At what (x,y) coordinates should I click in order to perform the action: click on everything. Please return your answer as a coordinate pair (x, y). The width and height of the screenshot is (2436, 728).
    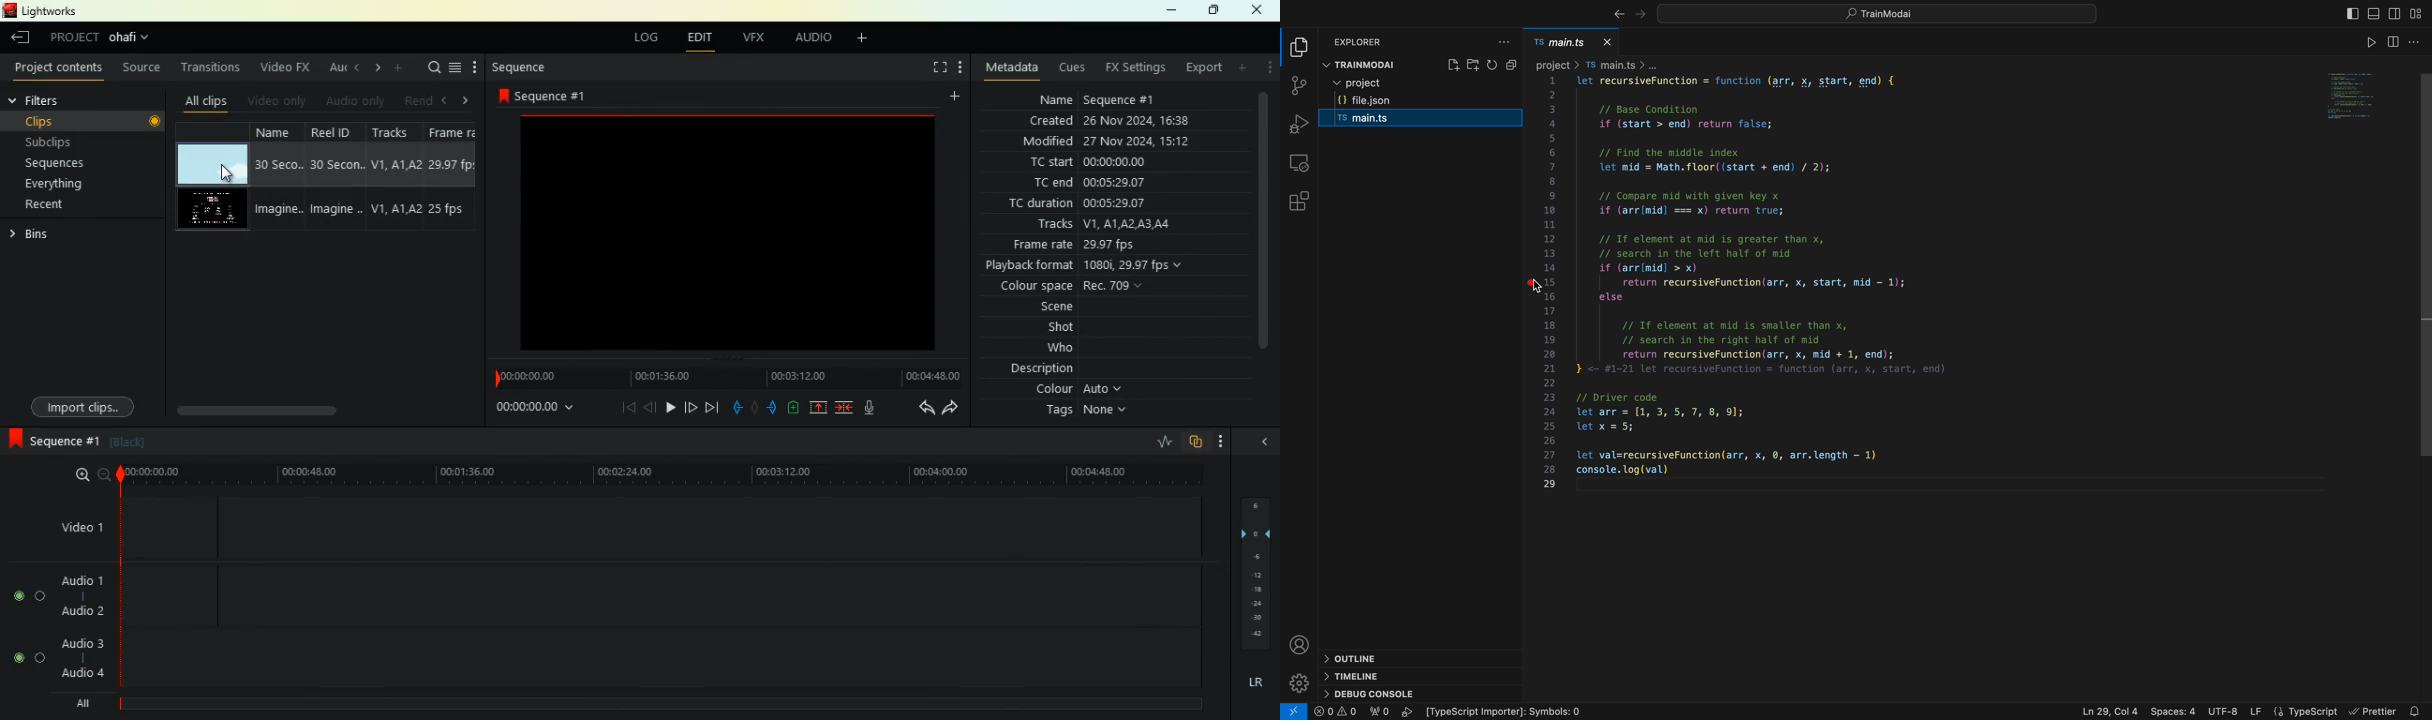
    Looking at the image, I should click on (56, 184).